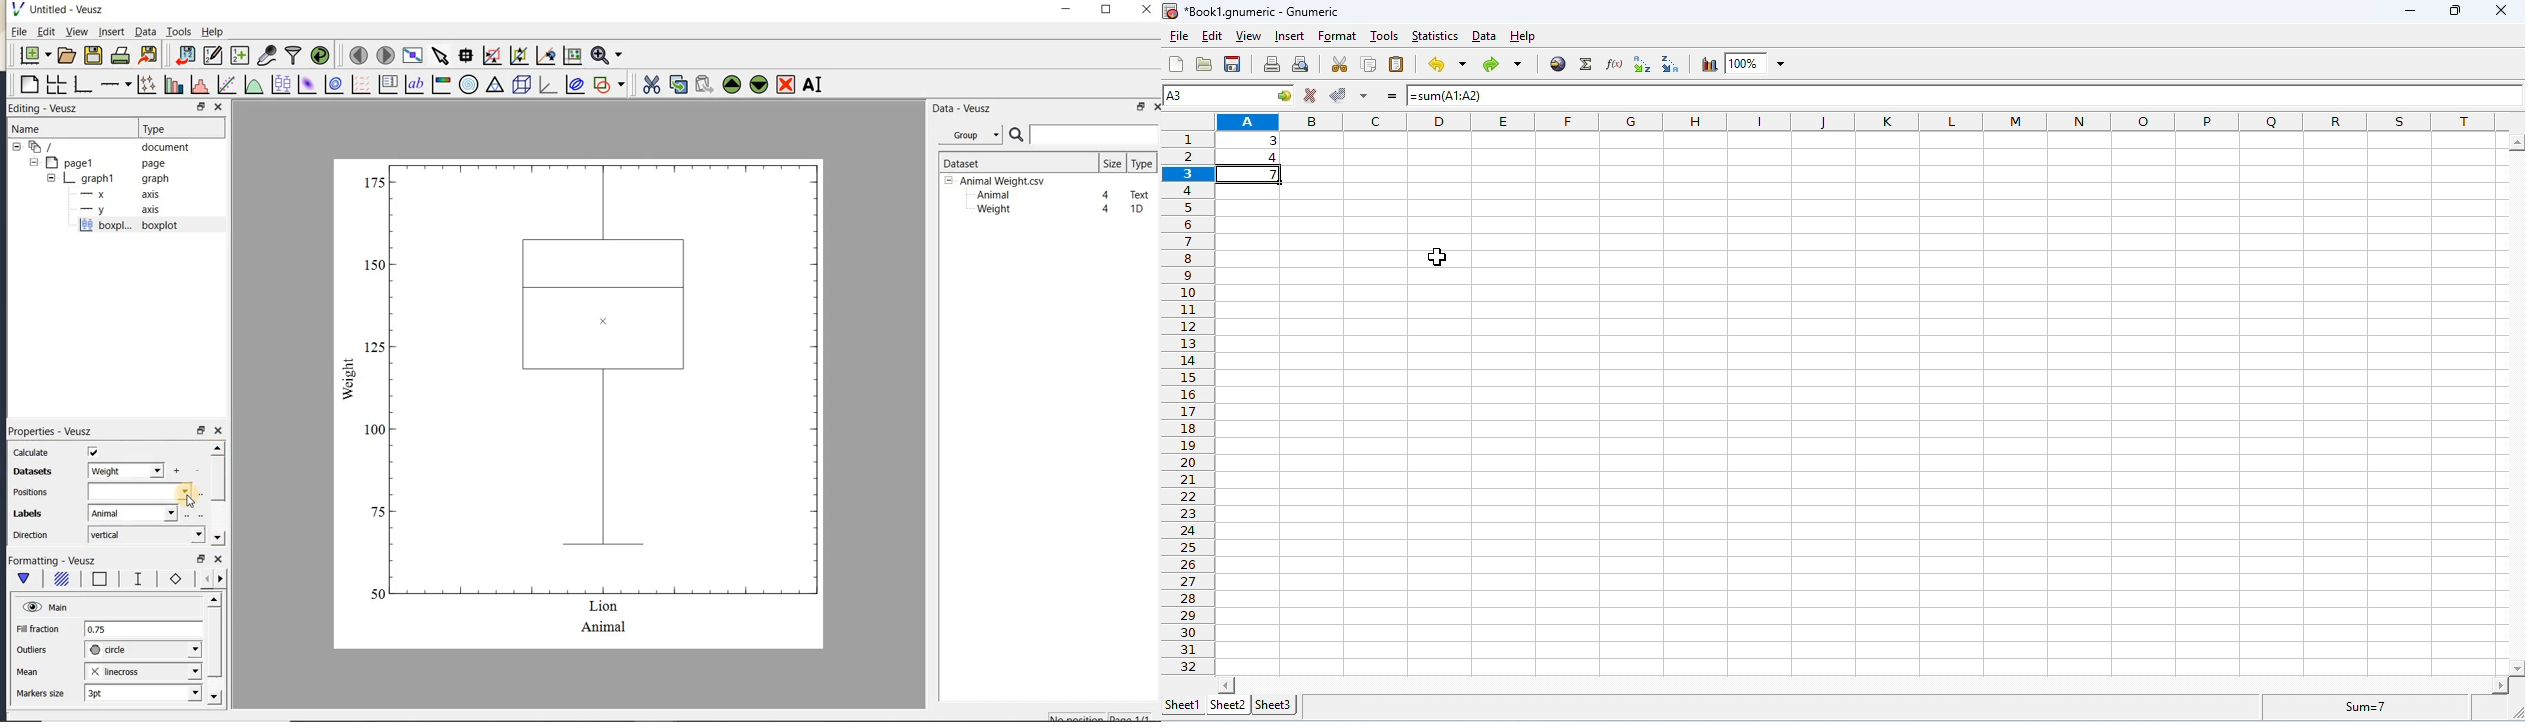 The width and height of the screenshot is (2548, 728). Describe the element at coordinates (1365, 97) in the screenshot. I see `accept multiple` at that location.